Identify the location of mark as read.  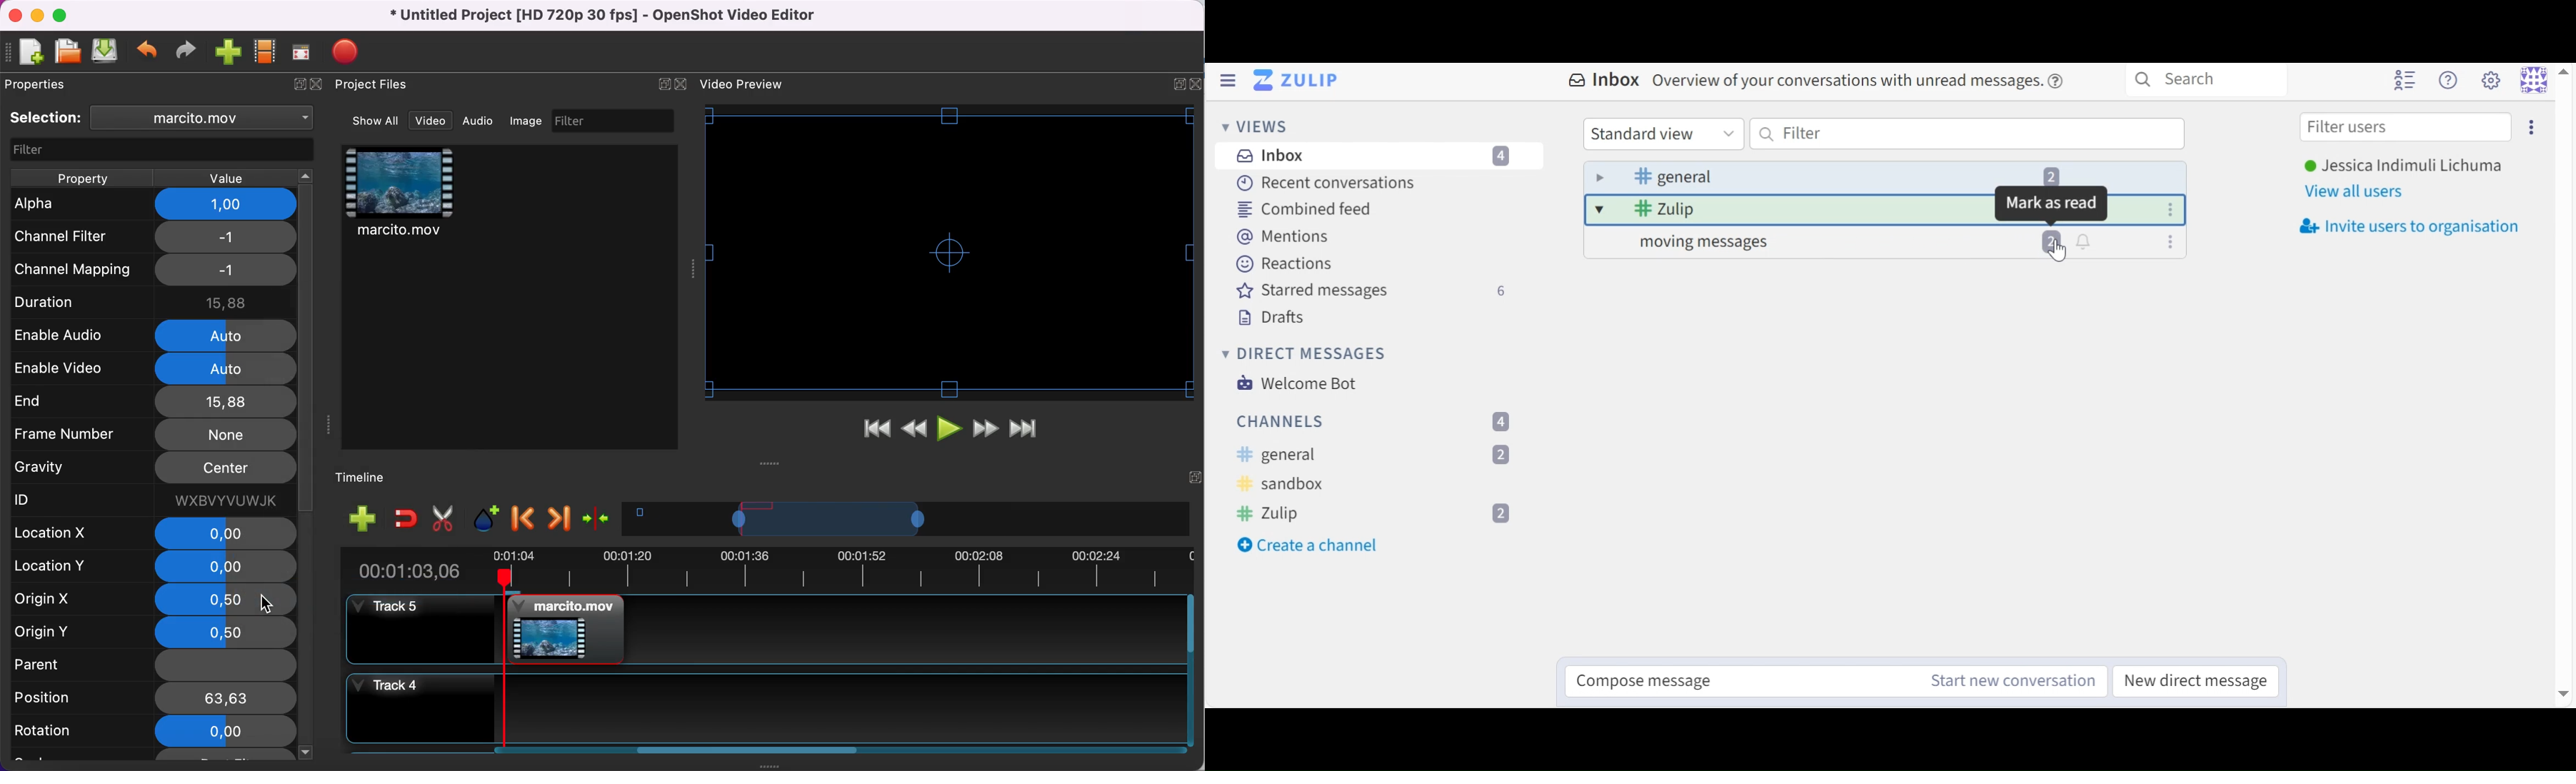
(2050, 206).